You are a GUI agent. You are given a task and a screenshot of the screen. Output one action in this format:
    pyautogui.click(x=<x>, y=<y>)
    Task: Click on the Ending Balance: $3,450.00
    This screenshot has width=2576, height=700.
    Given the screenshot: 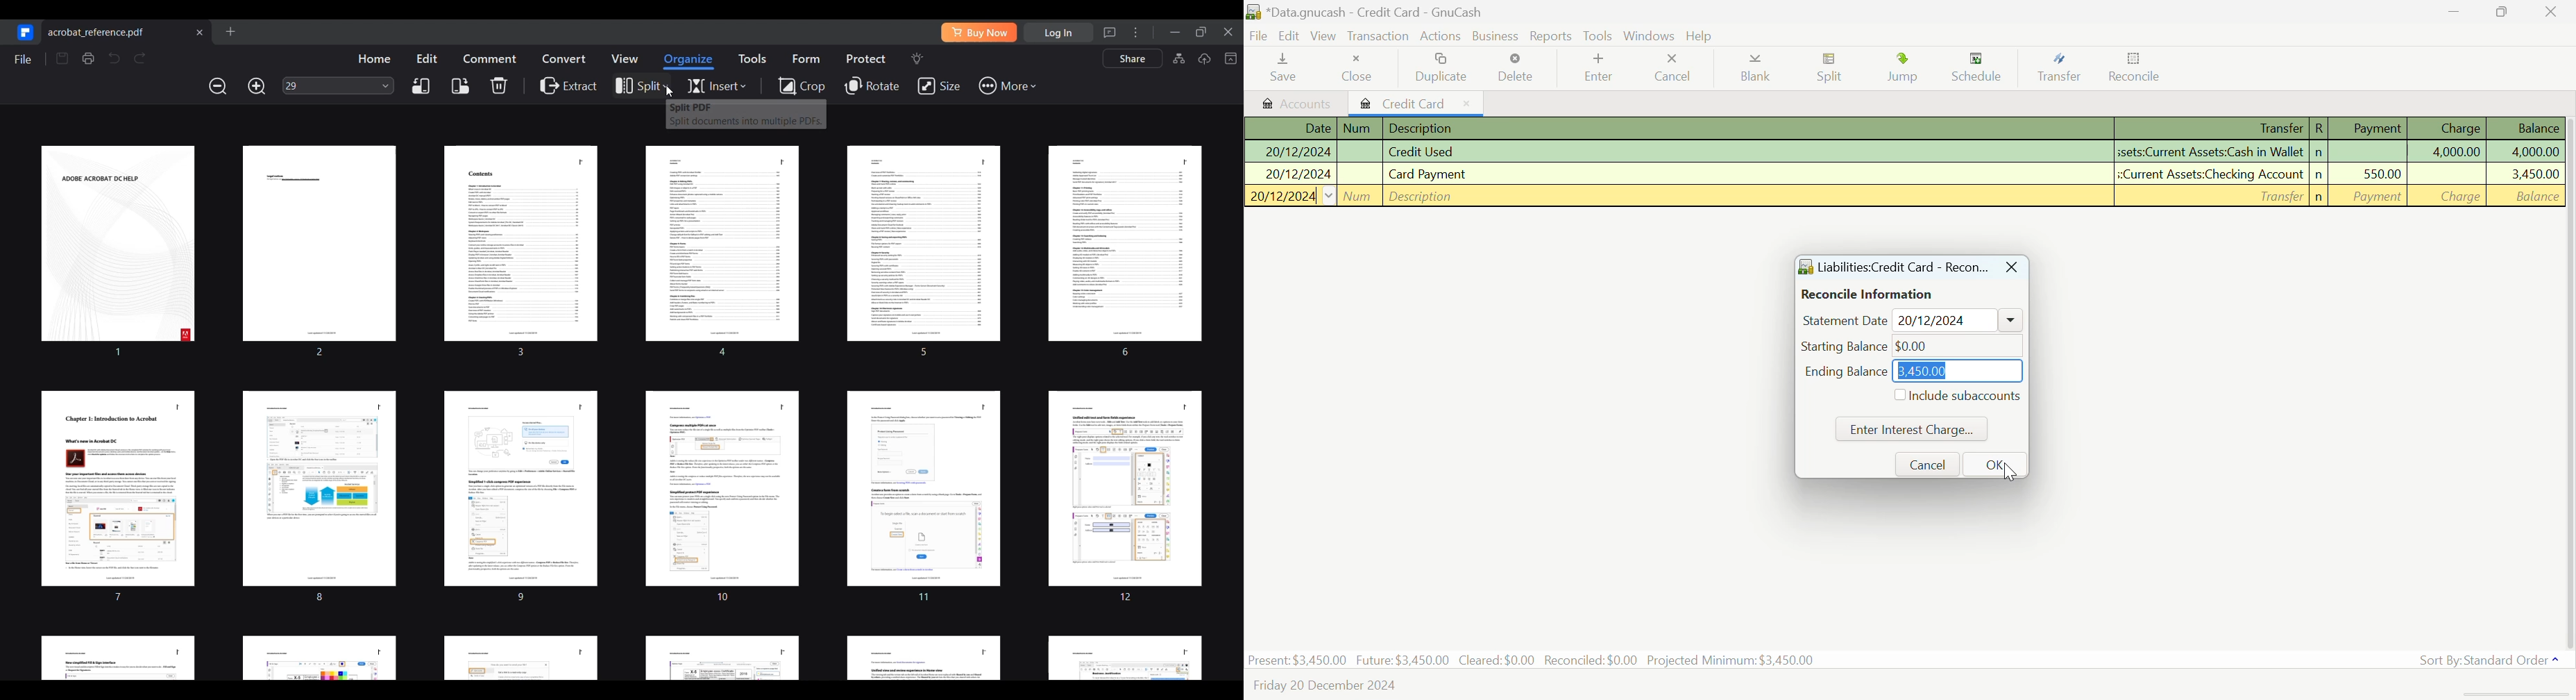 What is the action you would take?
    pyautogui.click(x=1912, y=371)
    